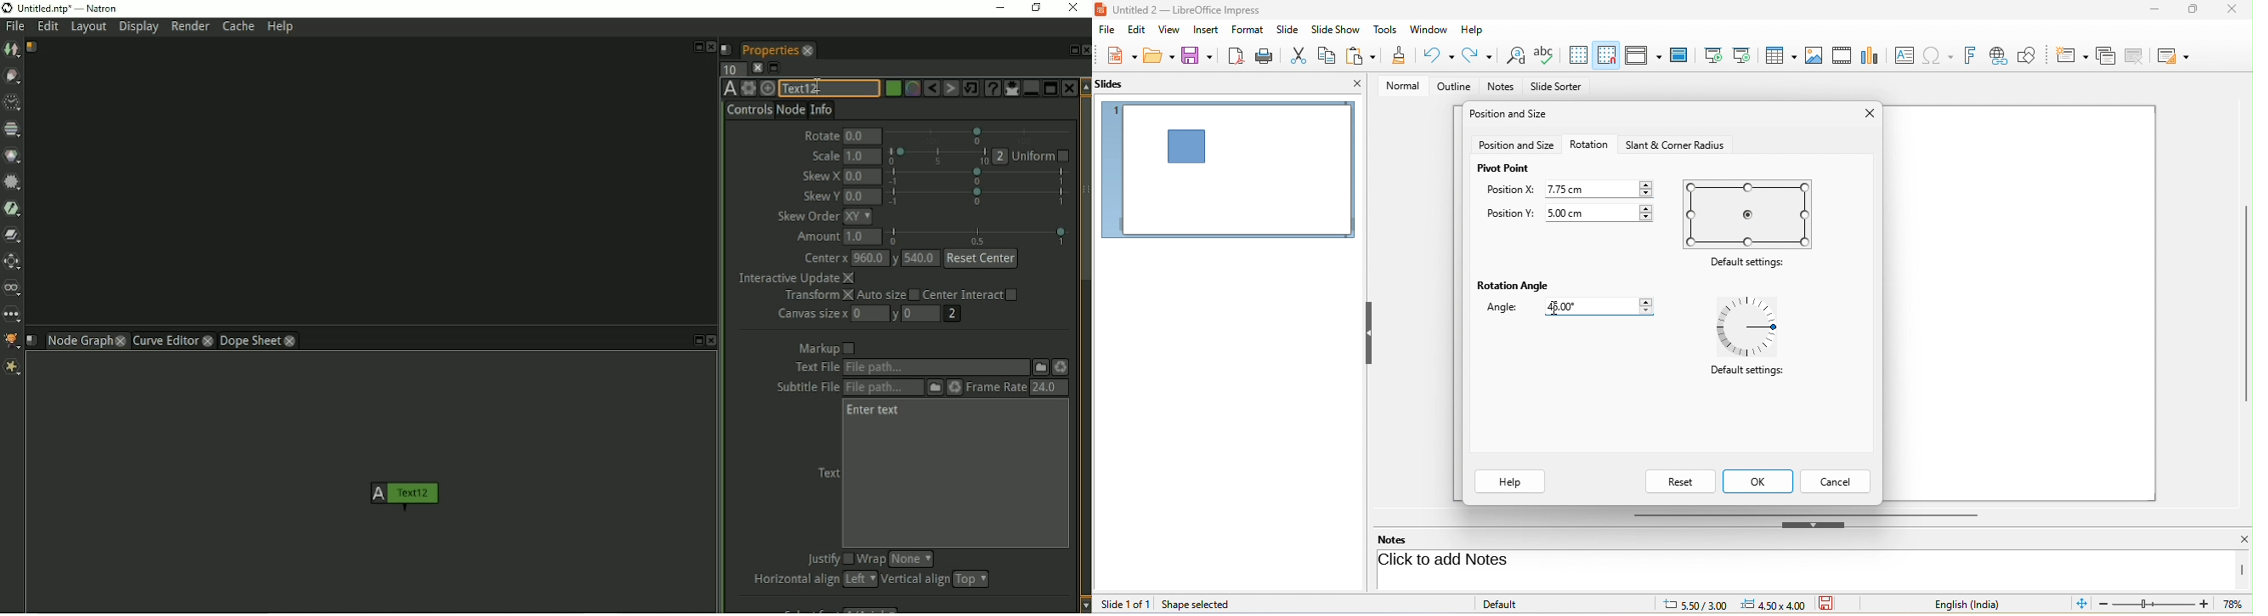  What do you see at coordinates (874, 411) in the screenshot?
I see `Enter text` at bounding box center [874, 411].